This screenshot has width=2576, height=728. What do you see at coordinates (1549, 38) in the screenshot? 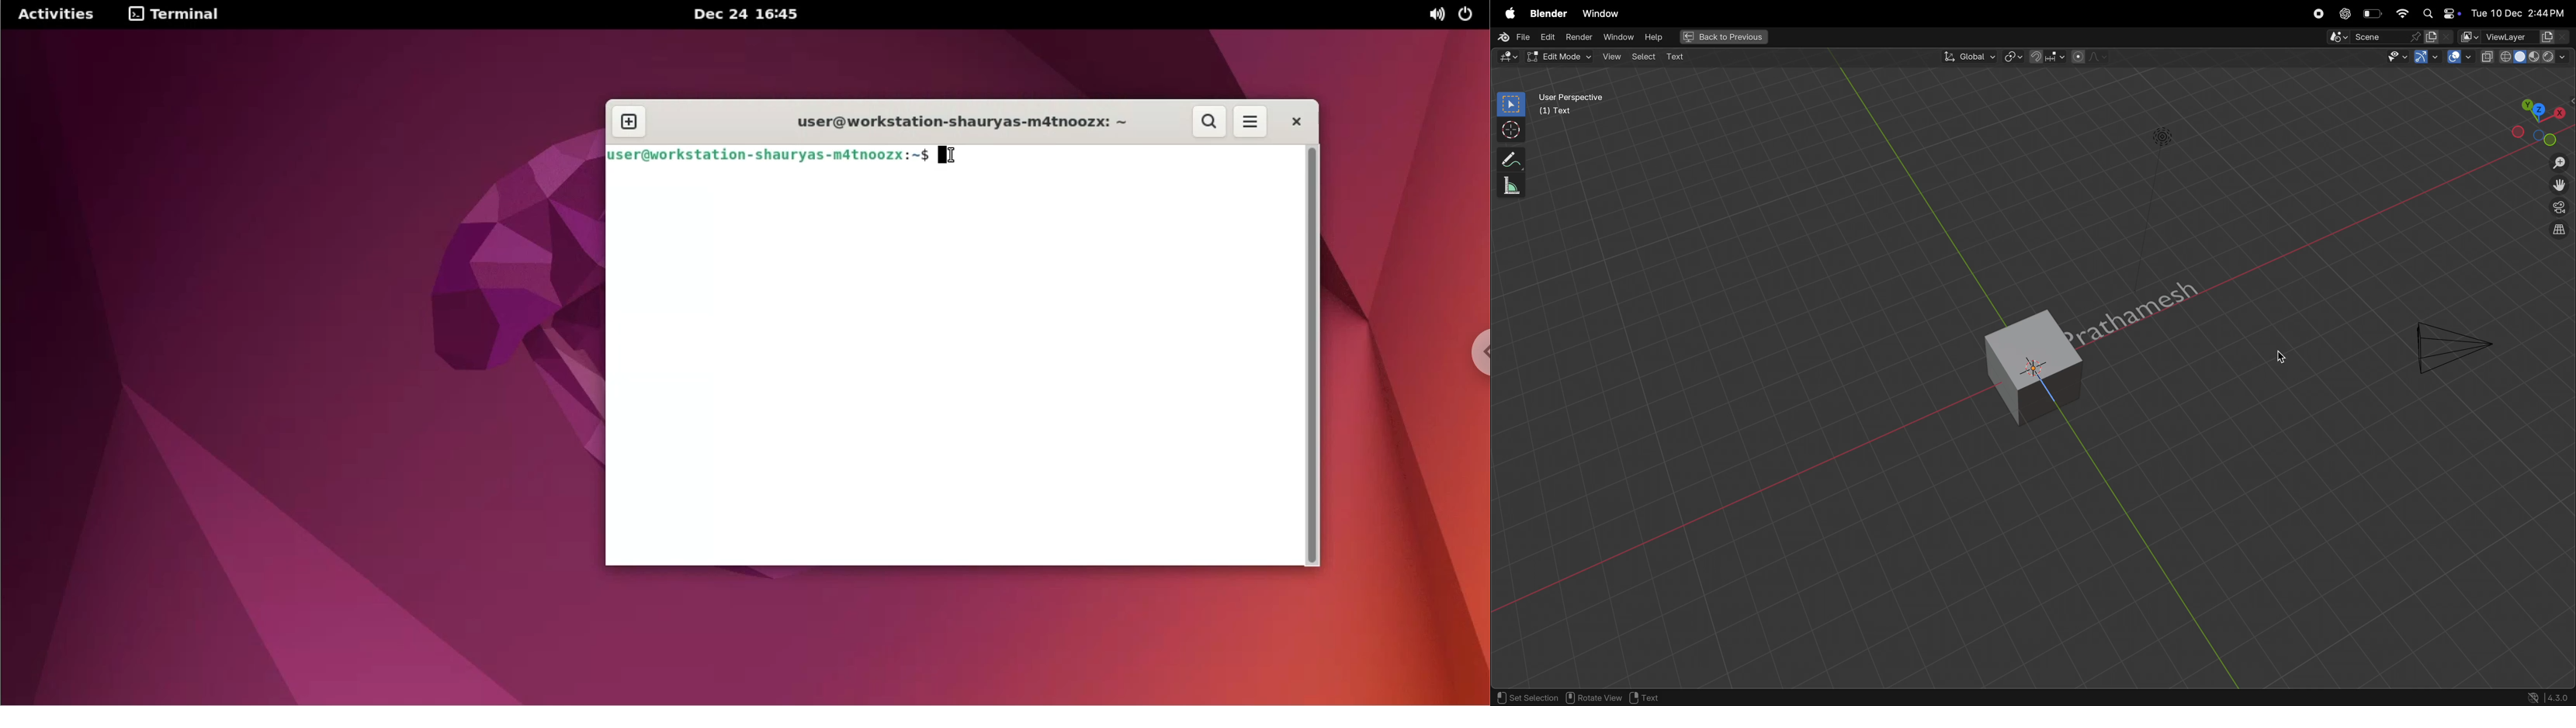
I see `edit` at bounding box center [1549, 38].